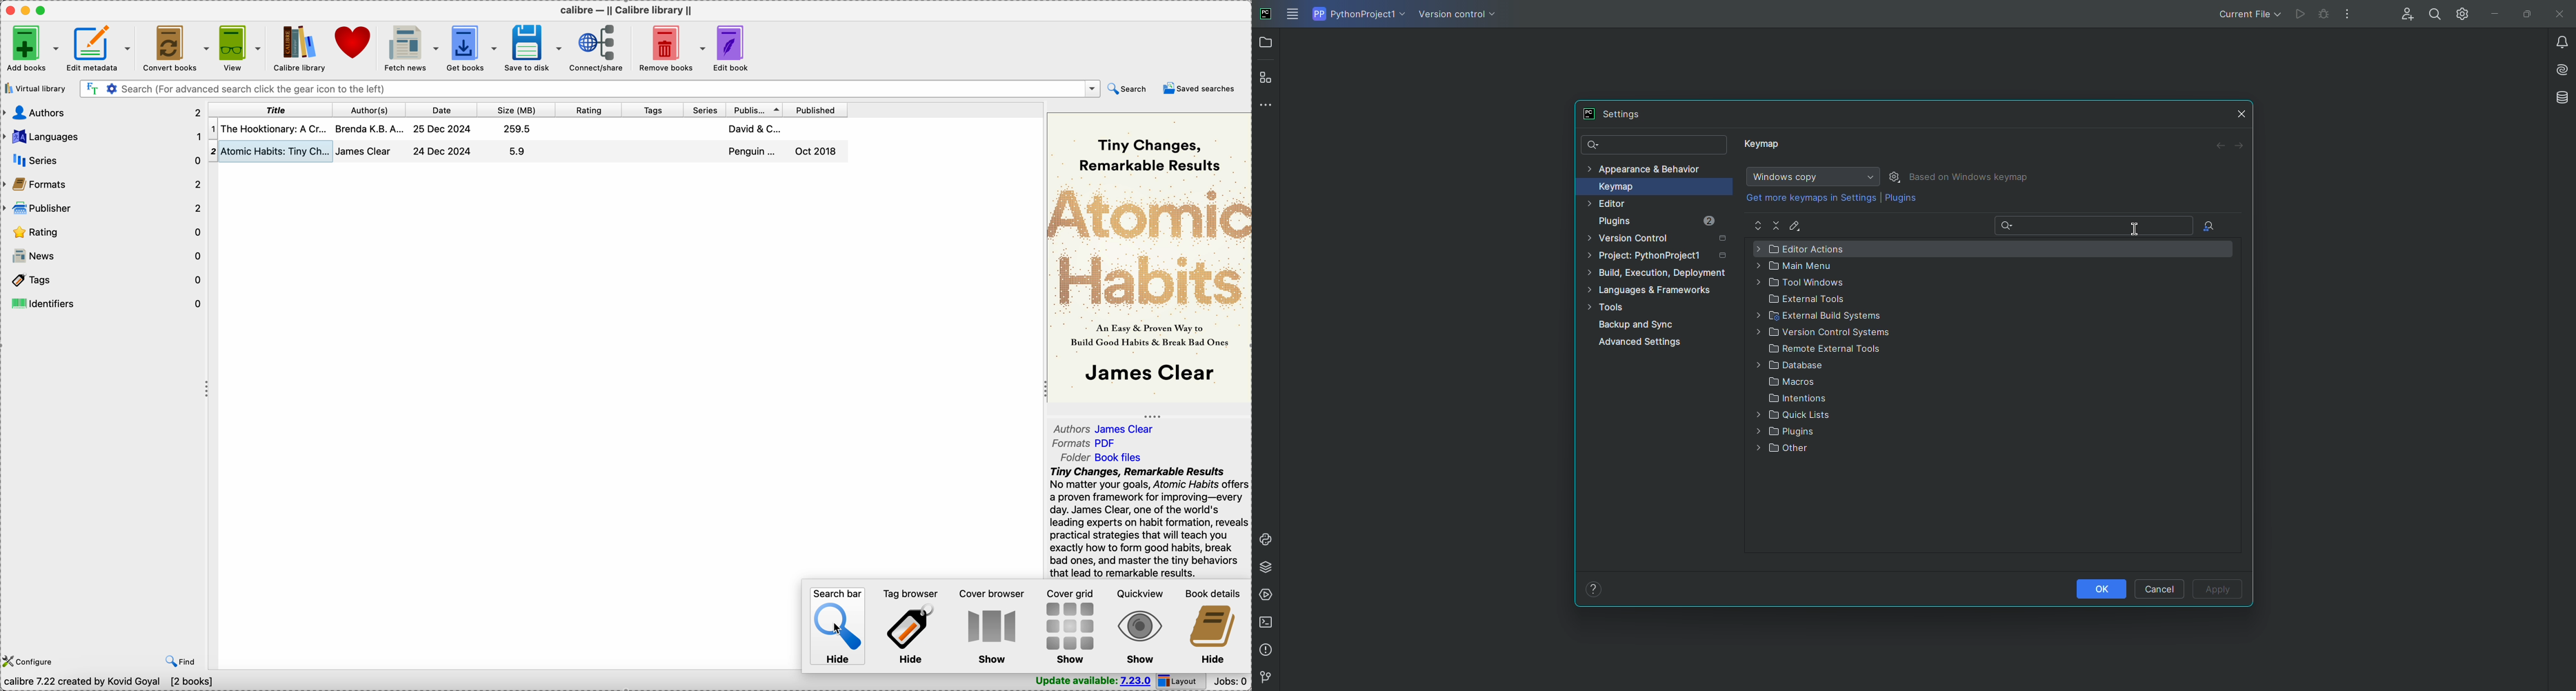 The width and height of the screenshot is (2576, 700). Describe the element at coordinates (1204, 89) in the screenshot. I see `saved searches` at that location.